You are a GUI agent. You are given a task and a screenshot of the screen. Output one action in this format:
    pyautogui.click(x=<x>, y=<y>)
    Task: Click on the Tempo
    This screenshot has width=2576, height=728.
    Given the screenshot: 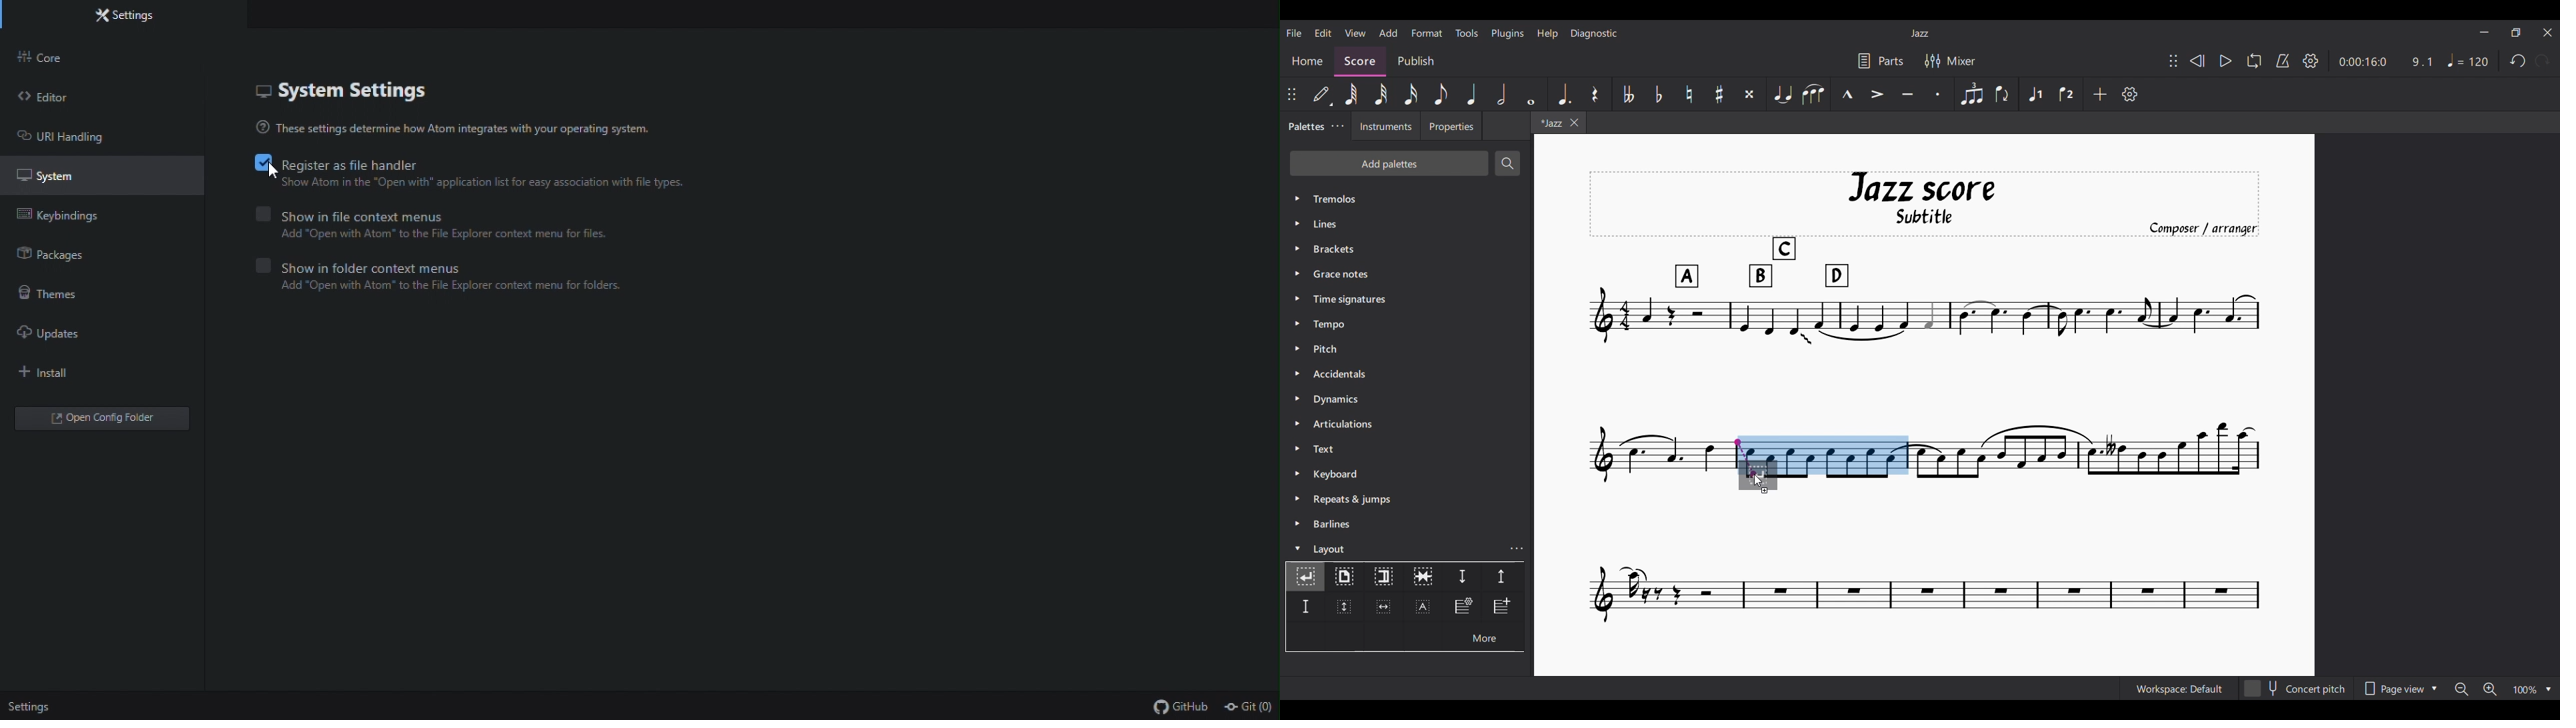 What is the action you would take?
    pyautogui.click(x=1407, y=324)
    